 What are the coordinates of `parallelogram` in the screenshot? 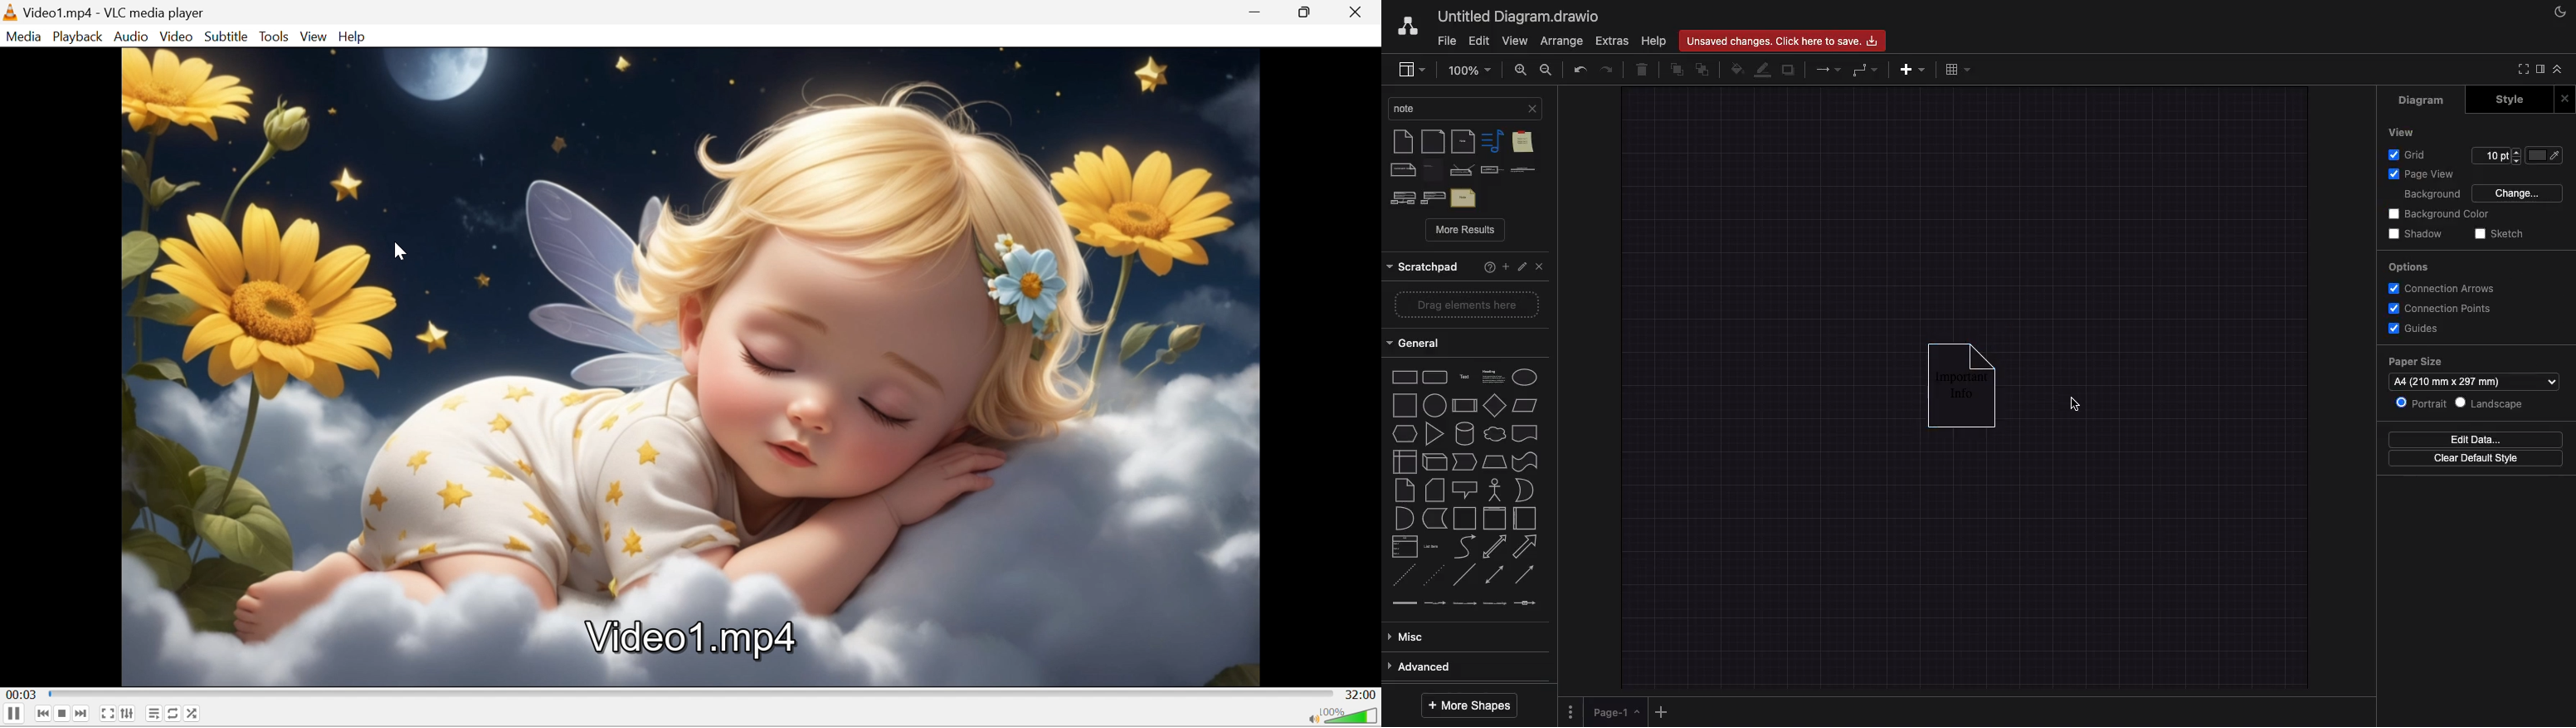 It's located at (1495, 404).